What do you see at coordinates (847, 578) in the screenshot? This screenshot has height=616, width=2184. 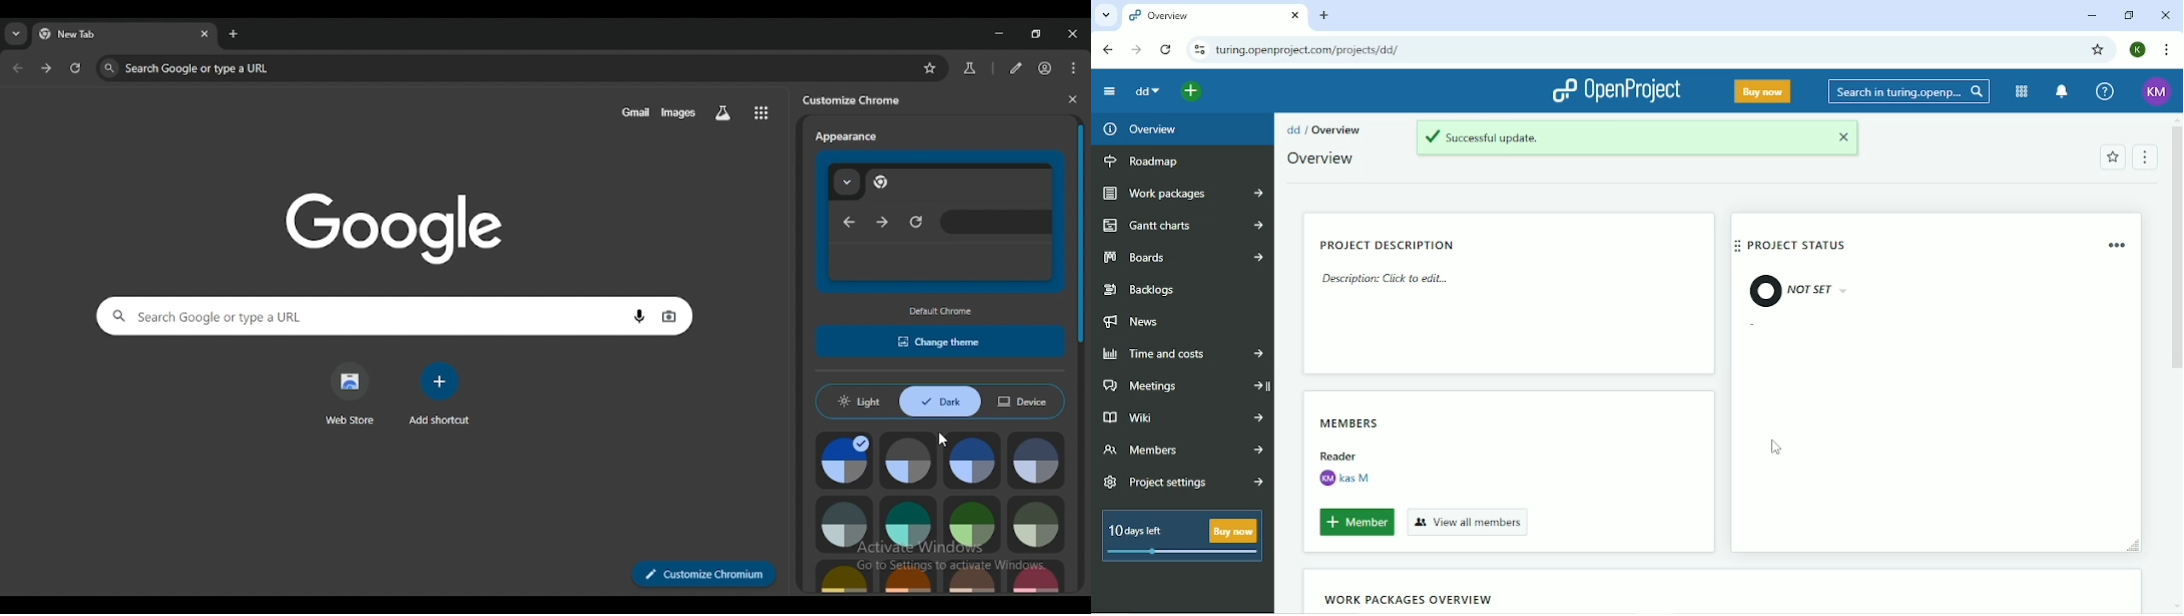 I see `citron` at bounding box center [847, 578].